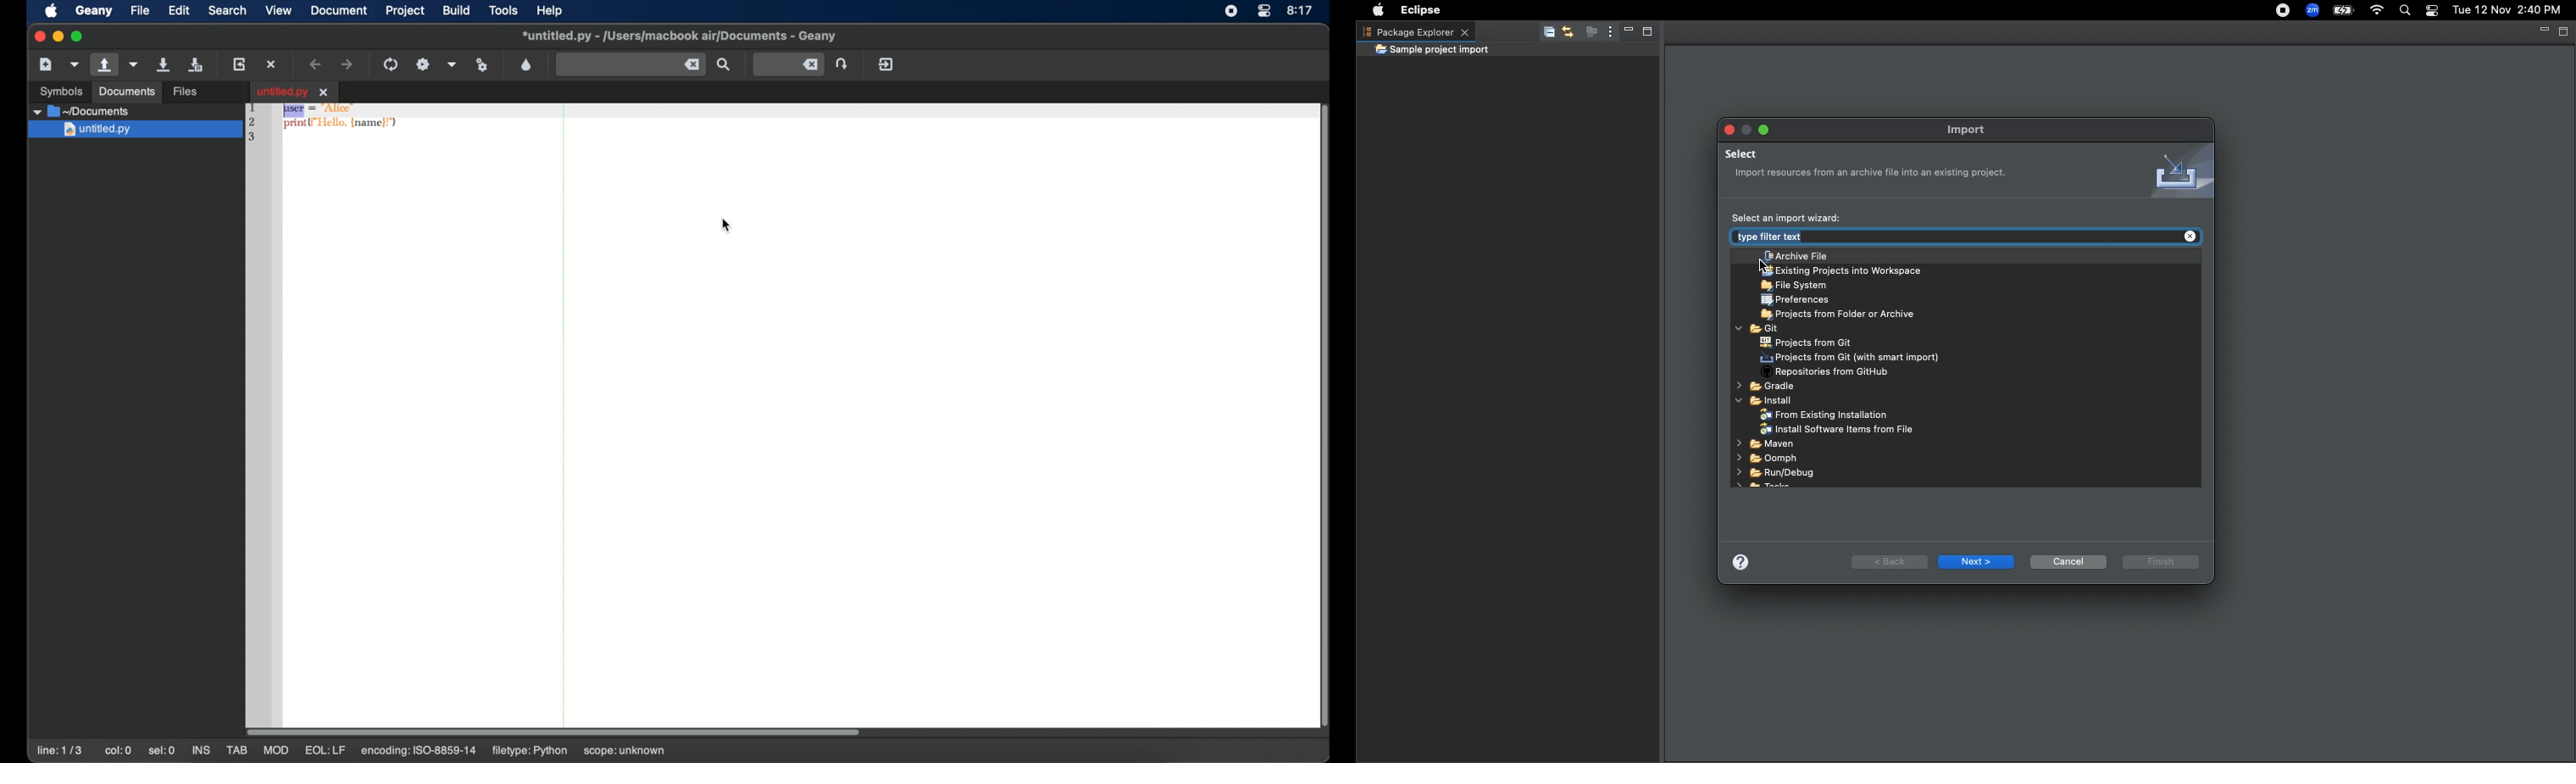  What do you see at coordinates (2564, 31) in the screenshot?
I see `Maximize` at bounding box center [2564, 31].